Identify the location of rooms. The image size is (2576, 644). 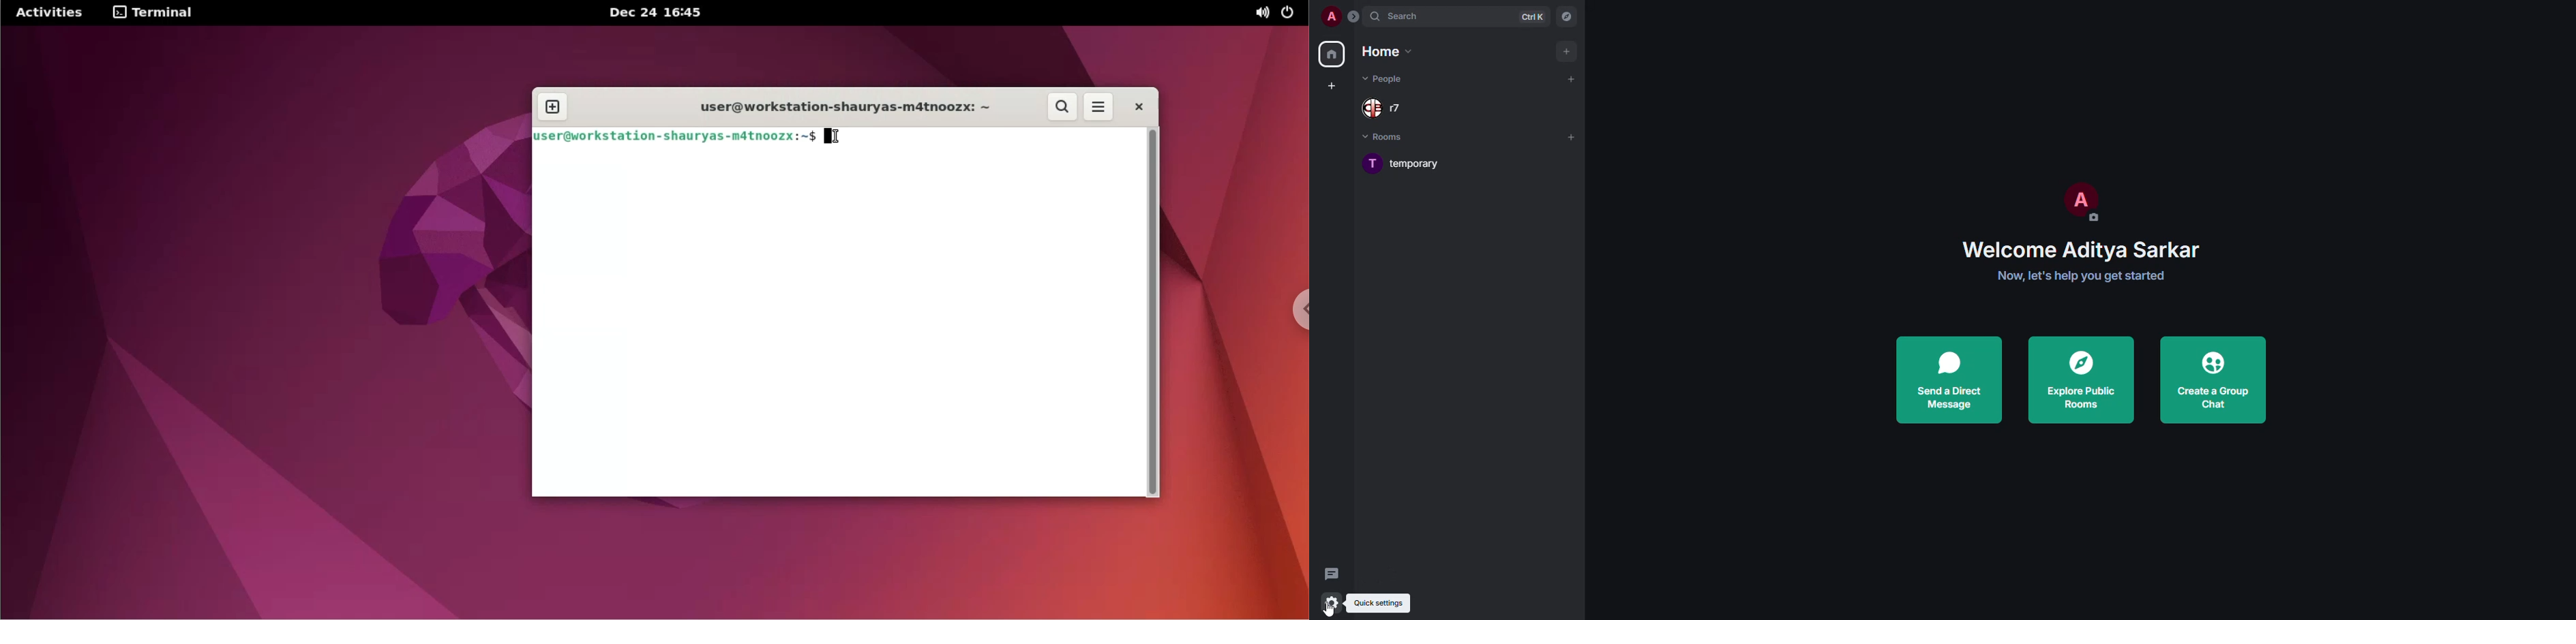
(1385, 137).